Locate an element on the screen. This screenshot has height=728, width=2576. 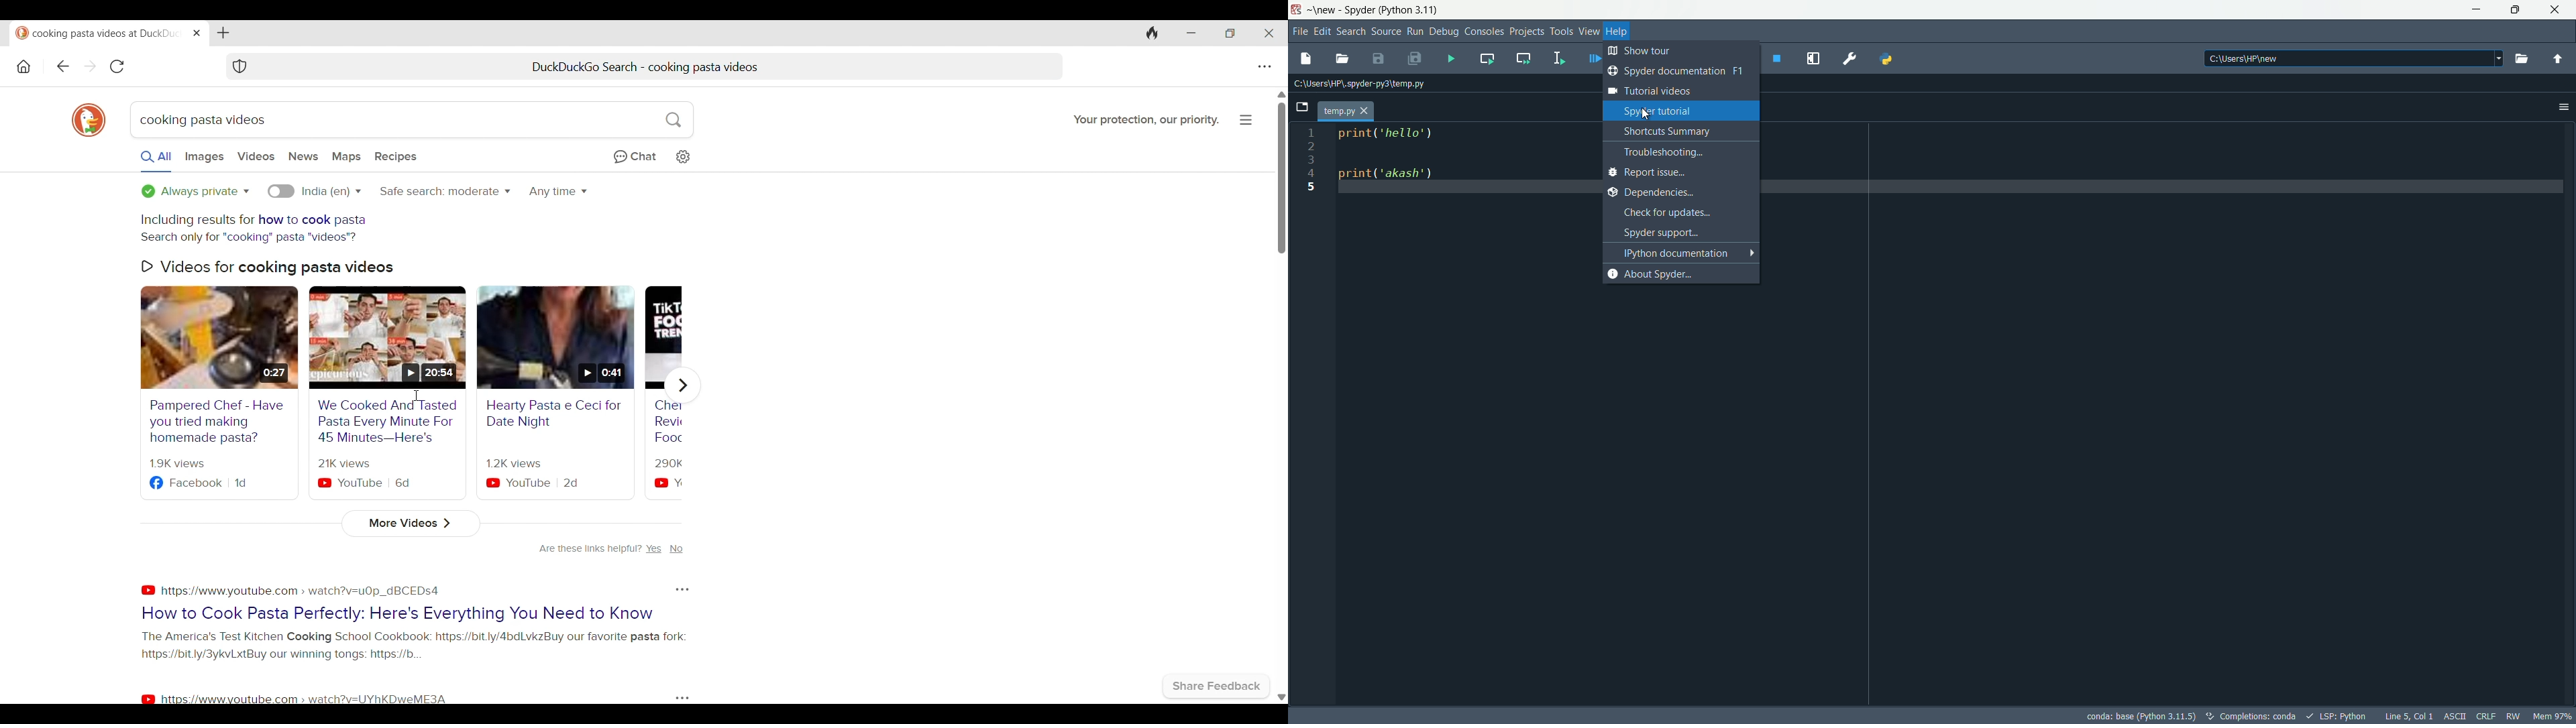
Clear browsing history is located at coordinates (1152, 32).